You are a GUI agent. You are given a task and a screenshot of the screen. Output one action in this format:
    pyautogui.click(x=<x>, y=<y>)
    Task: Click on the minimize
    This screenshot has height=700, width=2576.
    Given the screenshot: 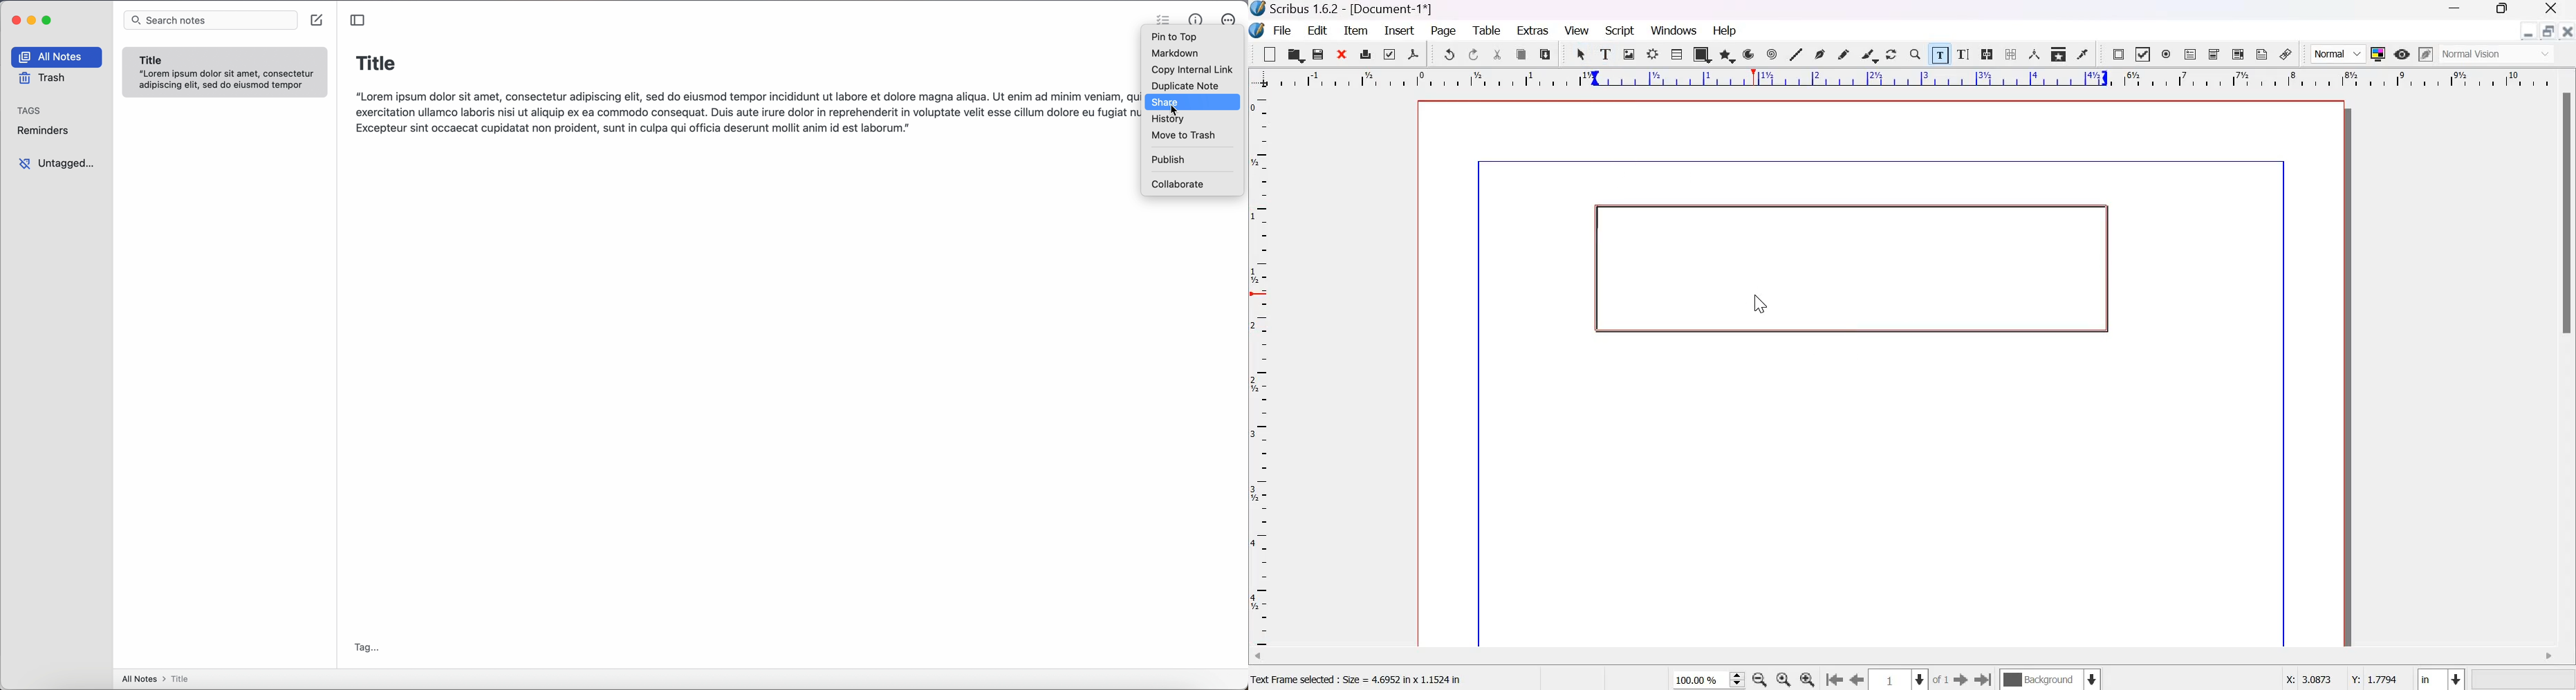 What is the action you would take?
    pyautogui.click(x=2529, y=31)
    